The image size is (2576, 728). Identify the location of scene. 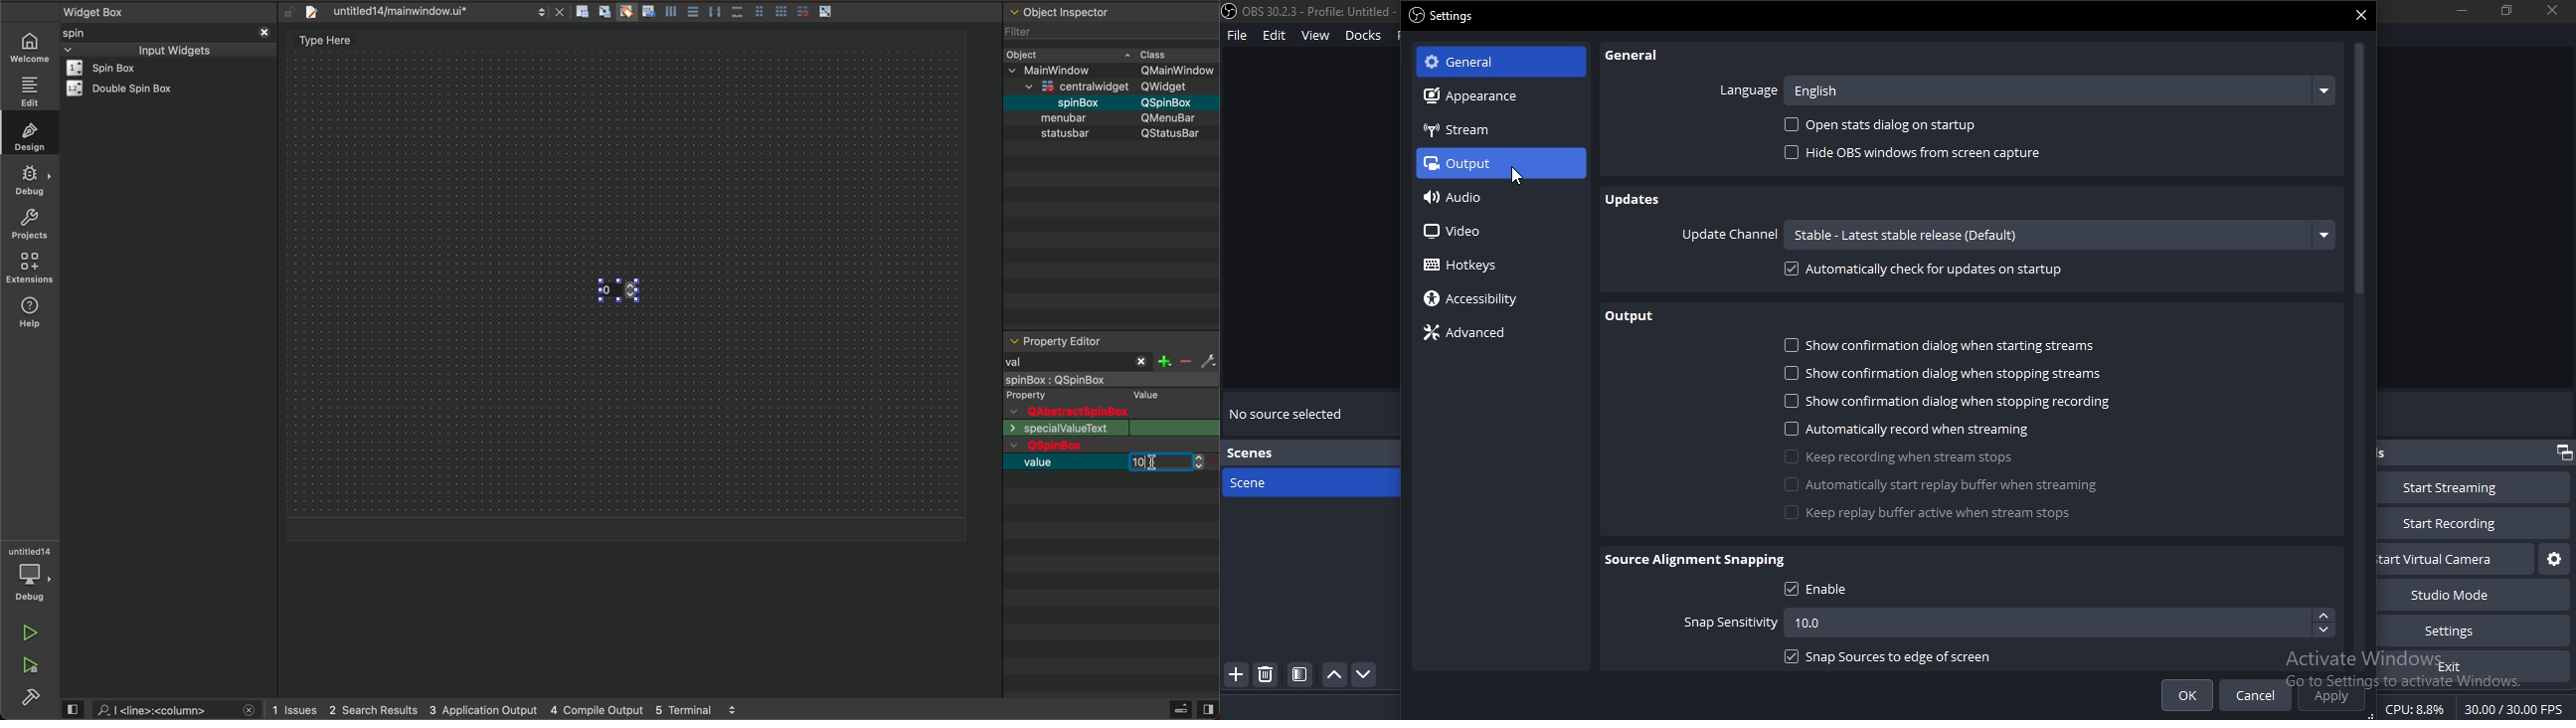
(1284, 481).